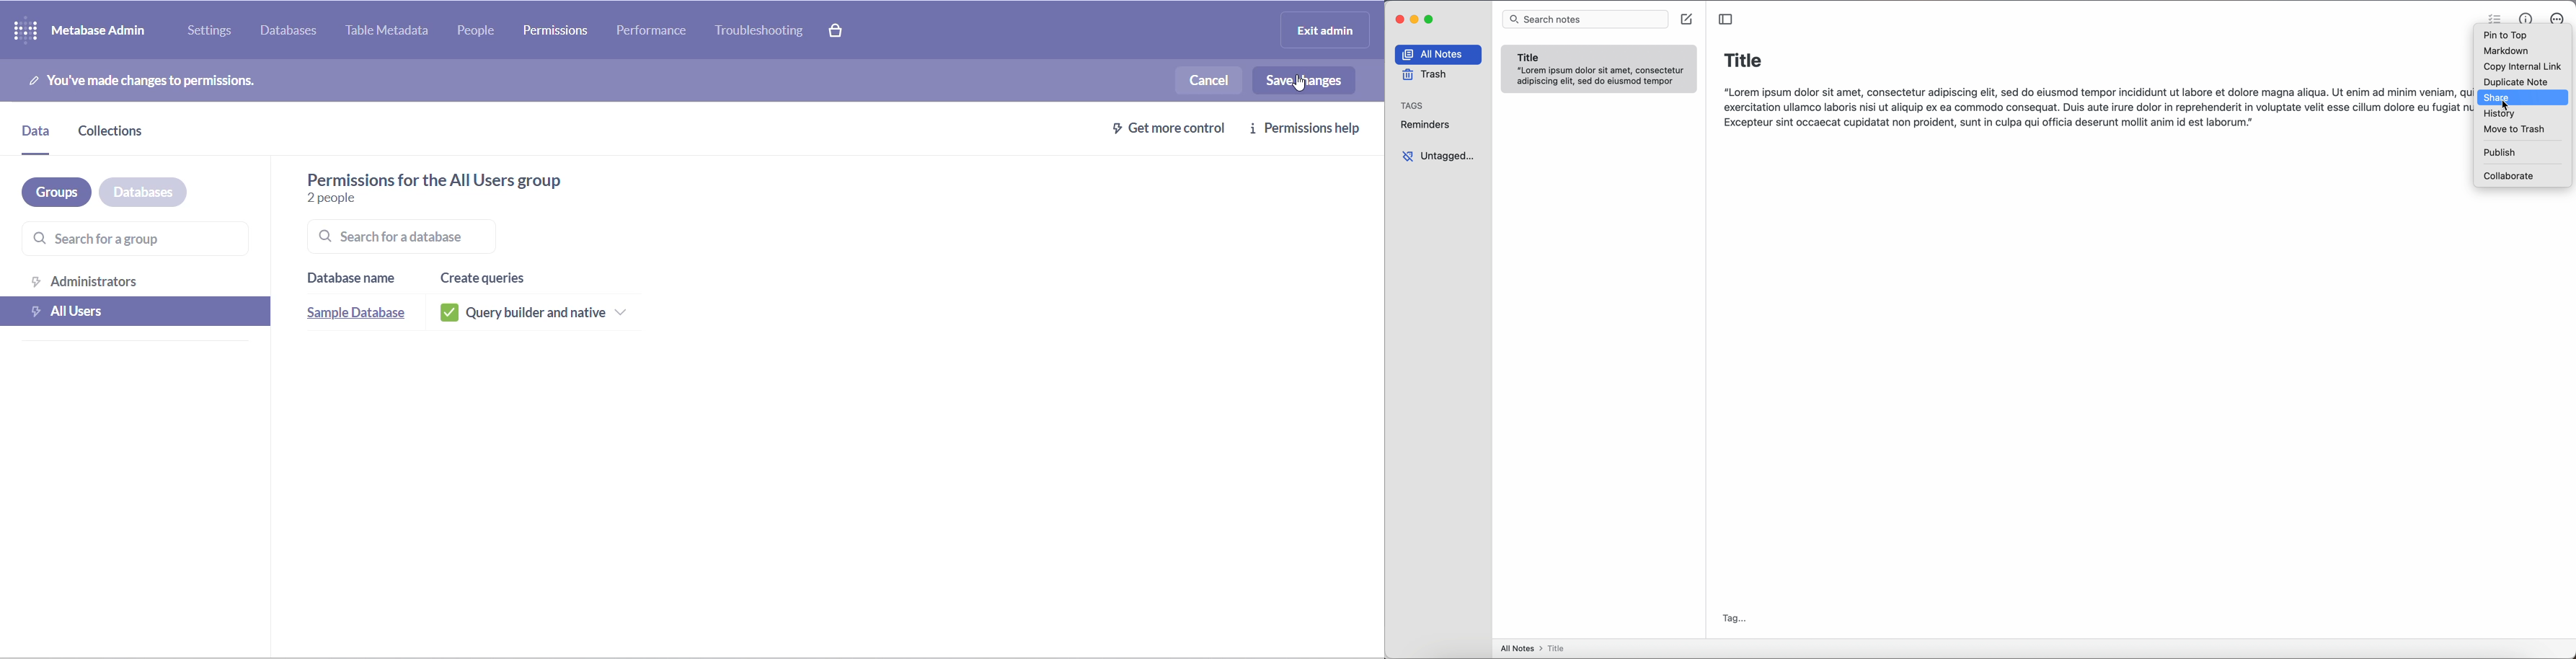 This screenshot has height=672, width=2576. What do you see at coordinates (2500, 151) in the screenshot?
I see `publish` at bounding box center [2500, 151].